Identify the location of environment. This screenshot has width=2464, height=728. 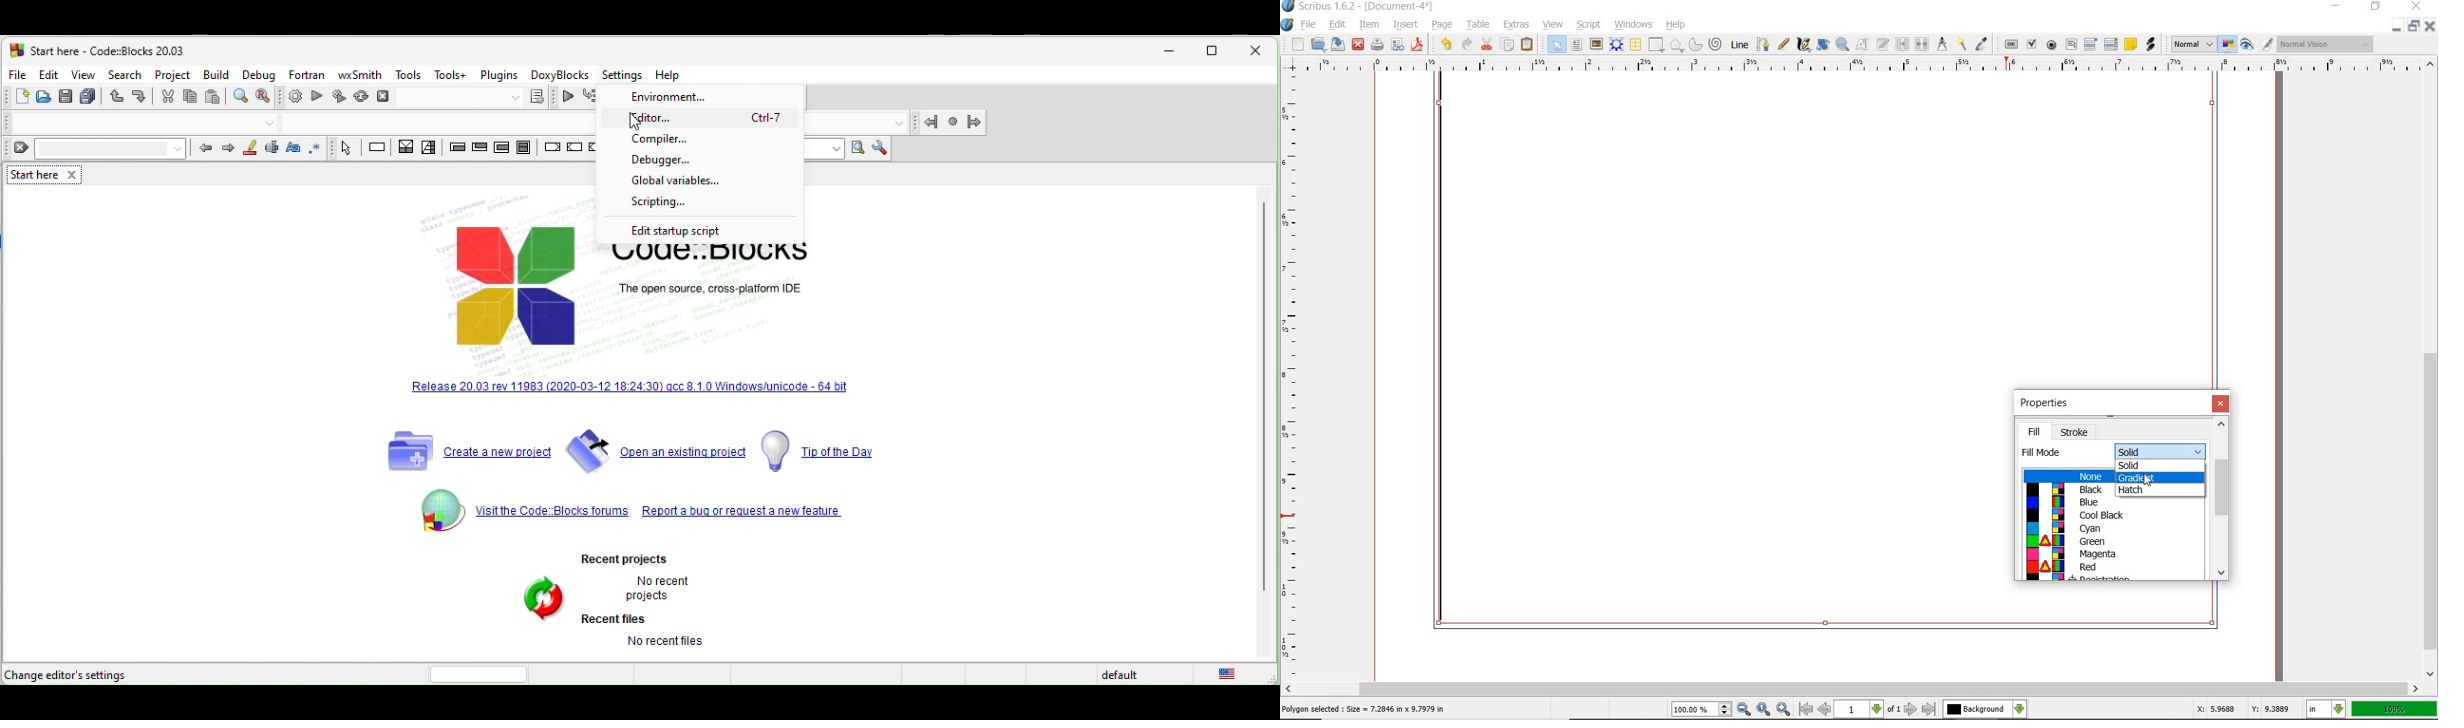
(687, 97).